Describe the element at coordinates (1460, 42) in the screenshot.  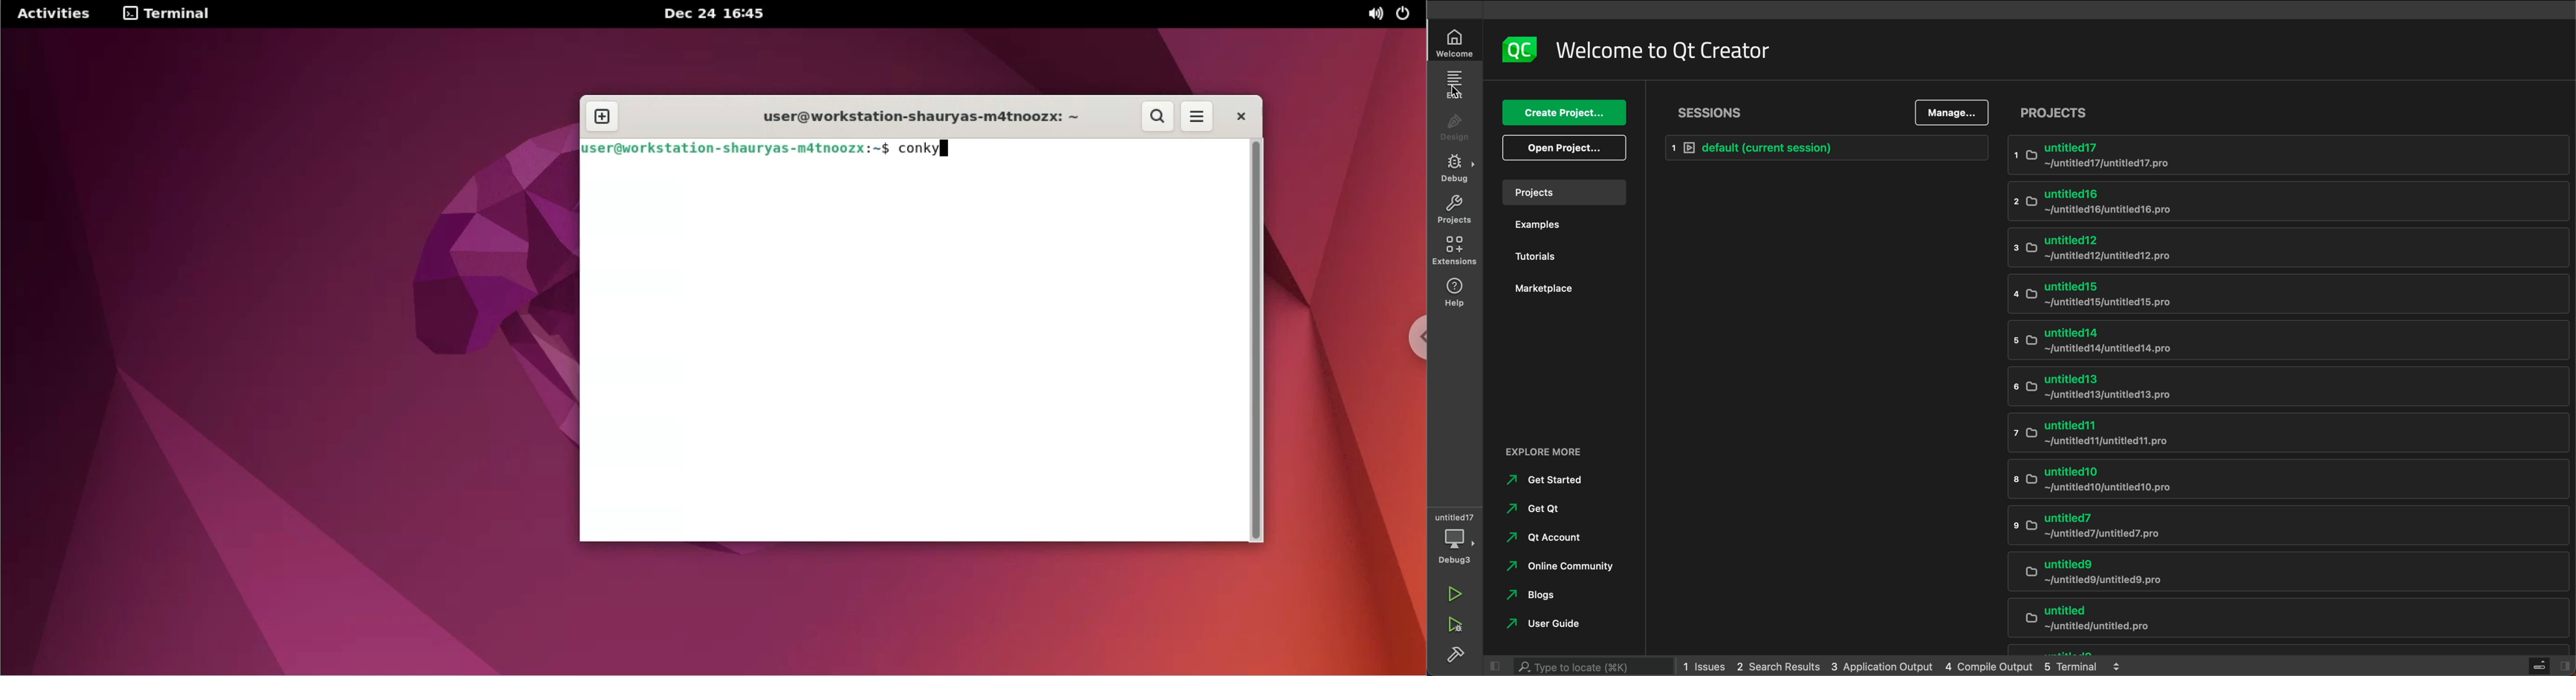
I see `welcome` at that location.